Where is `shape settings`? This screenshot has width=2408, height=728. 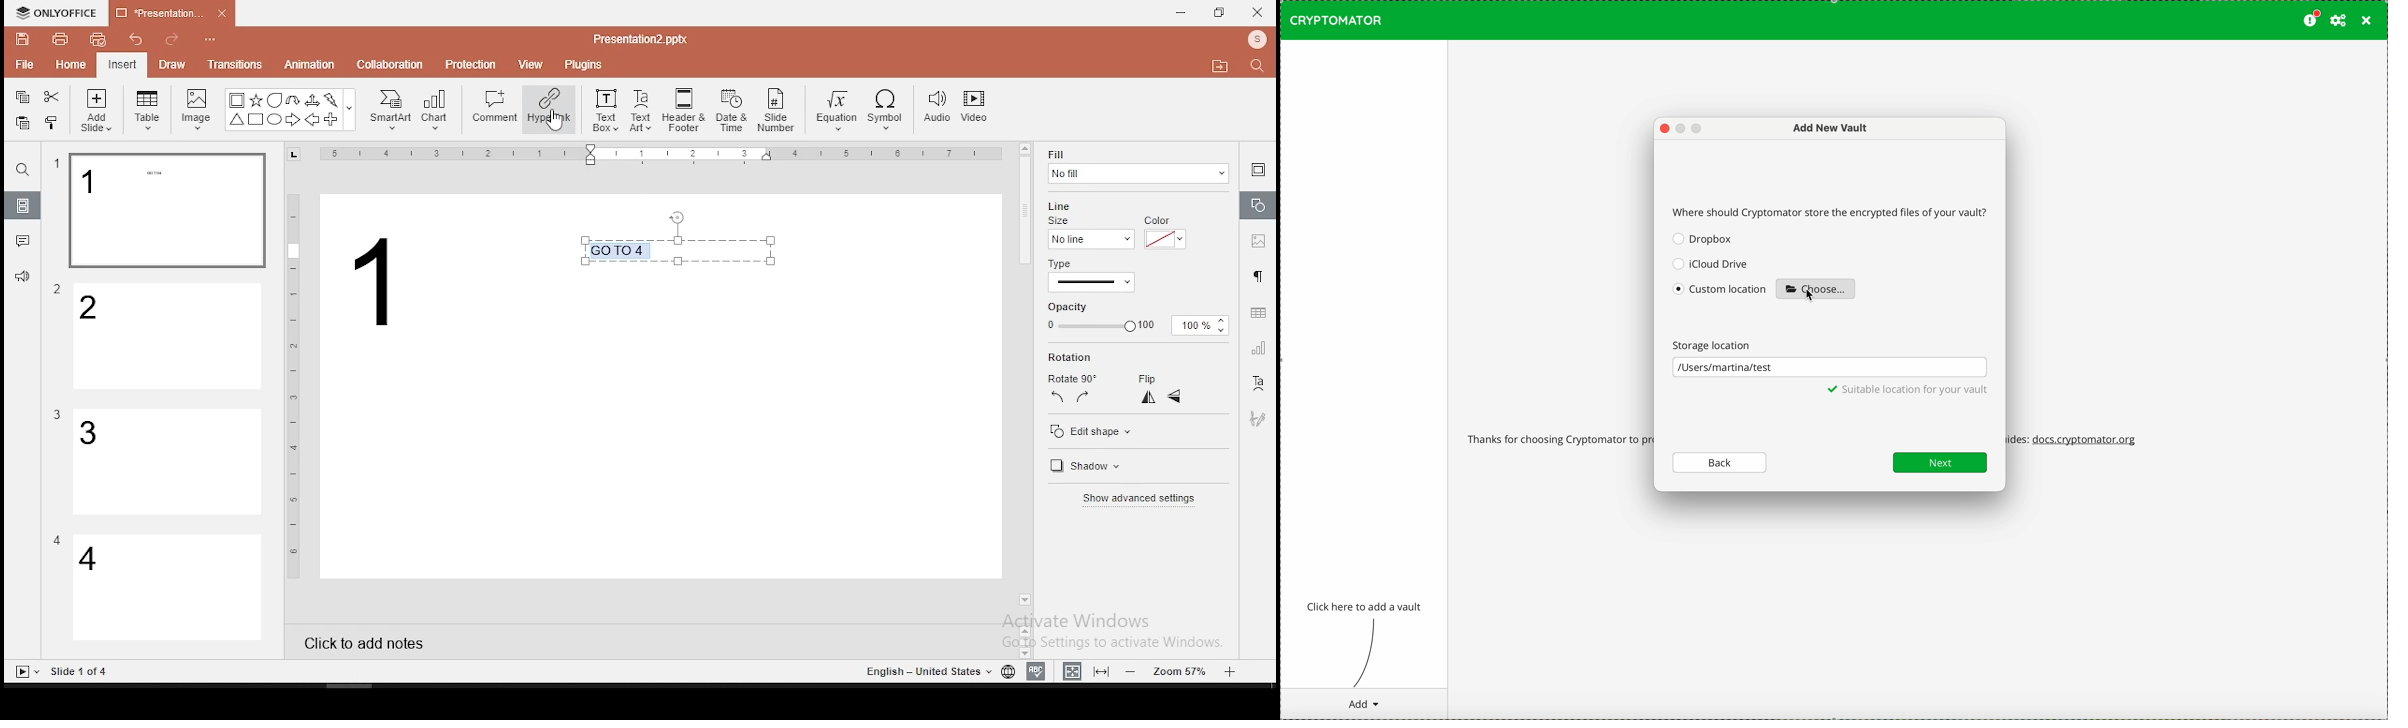
shape settings is located at coordinates (1259, 206).